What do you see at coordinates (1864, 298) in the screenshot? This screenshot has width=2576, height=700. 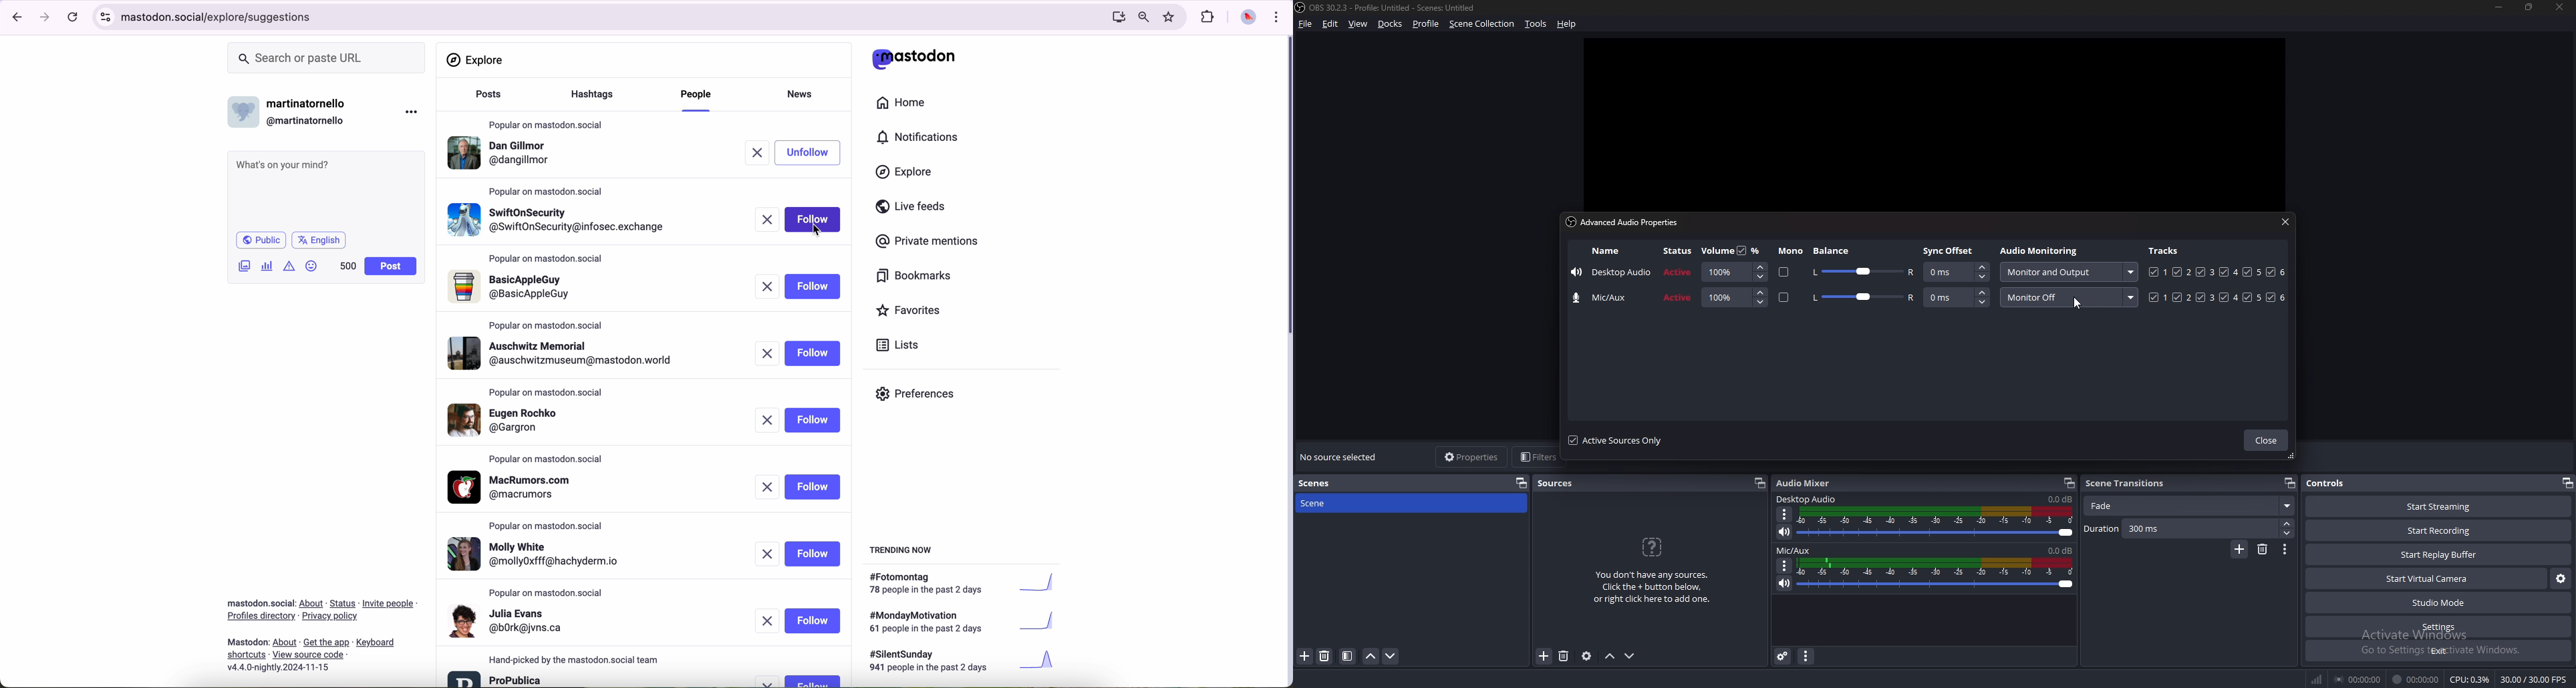 I see `balance adjust` at bounding box center [1864, 298].